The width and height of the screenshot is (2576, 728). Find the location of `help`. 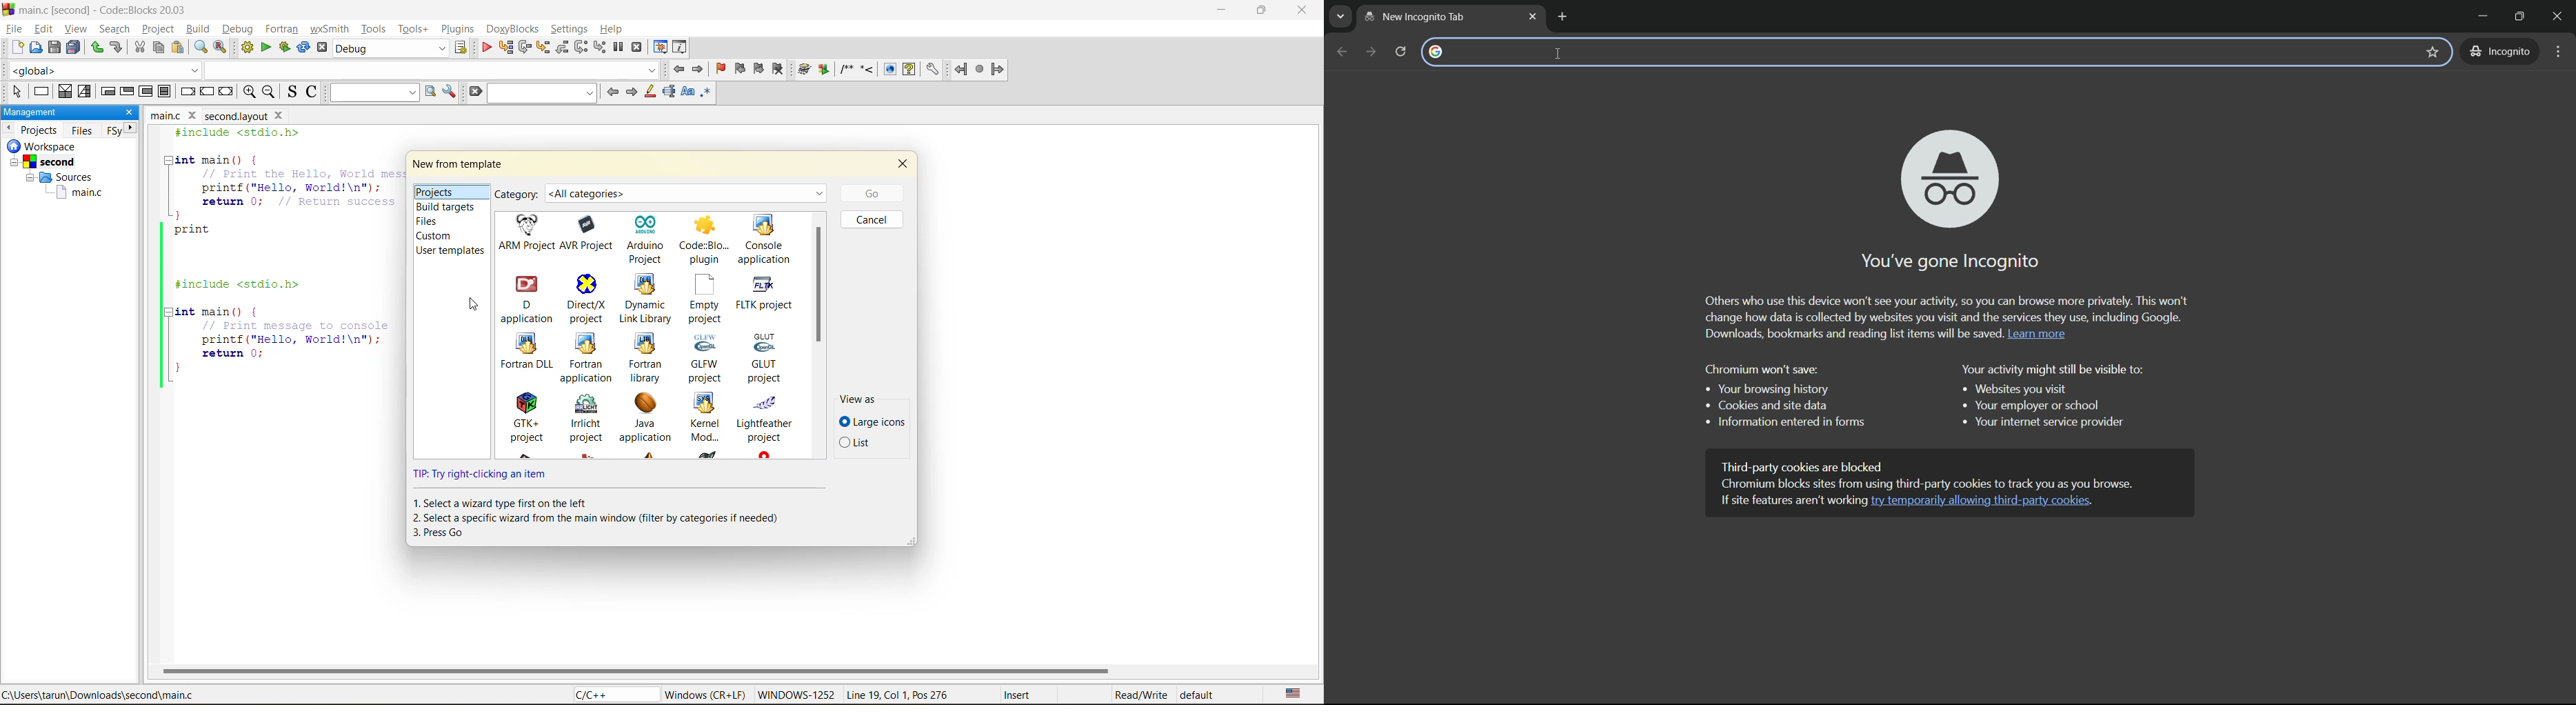

help is located at coordinates (609, 30).